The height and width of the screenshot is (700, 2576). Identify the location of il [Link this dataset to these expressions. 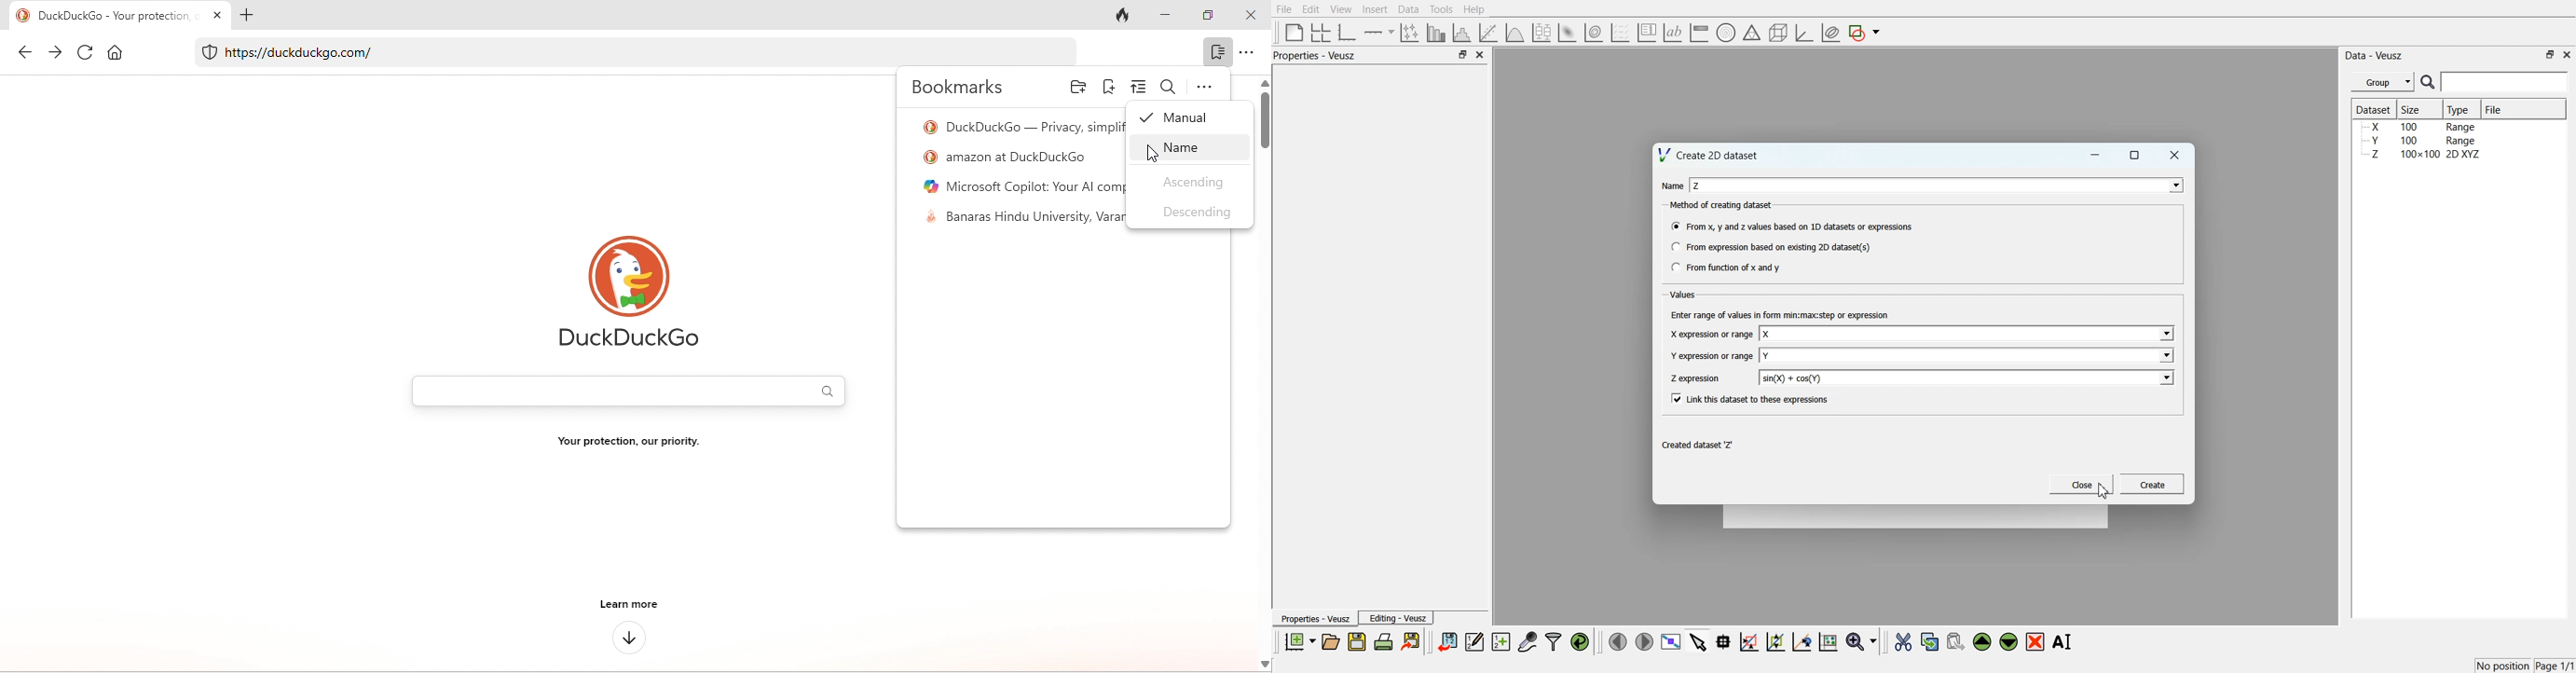
(1751, 398).